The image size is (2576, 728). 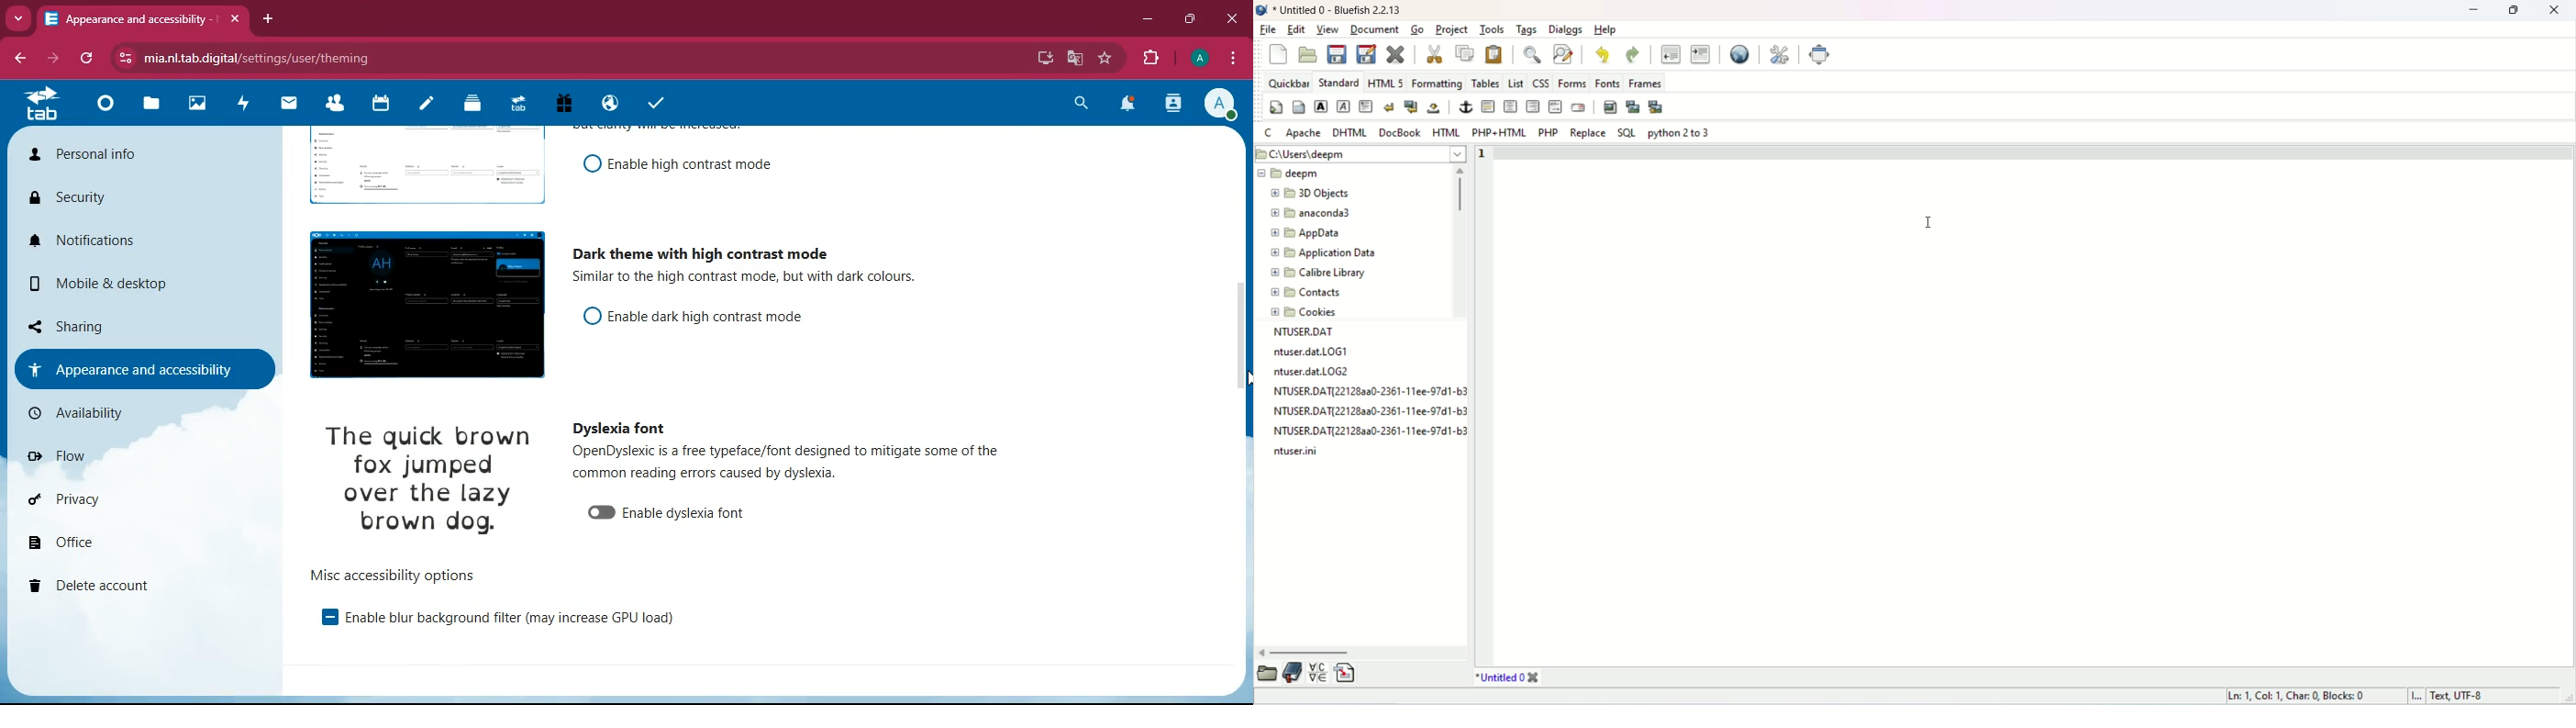 What do you see at coordinates (1833, 54) in the screenshot?
I see `fullscreen` at bounding box center [1833, 54].